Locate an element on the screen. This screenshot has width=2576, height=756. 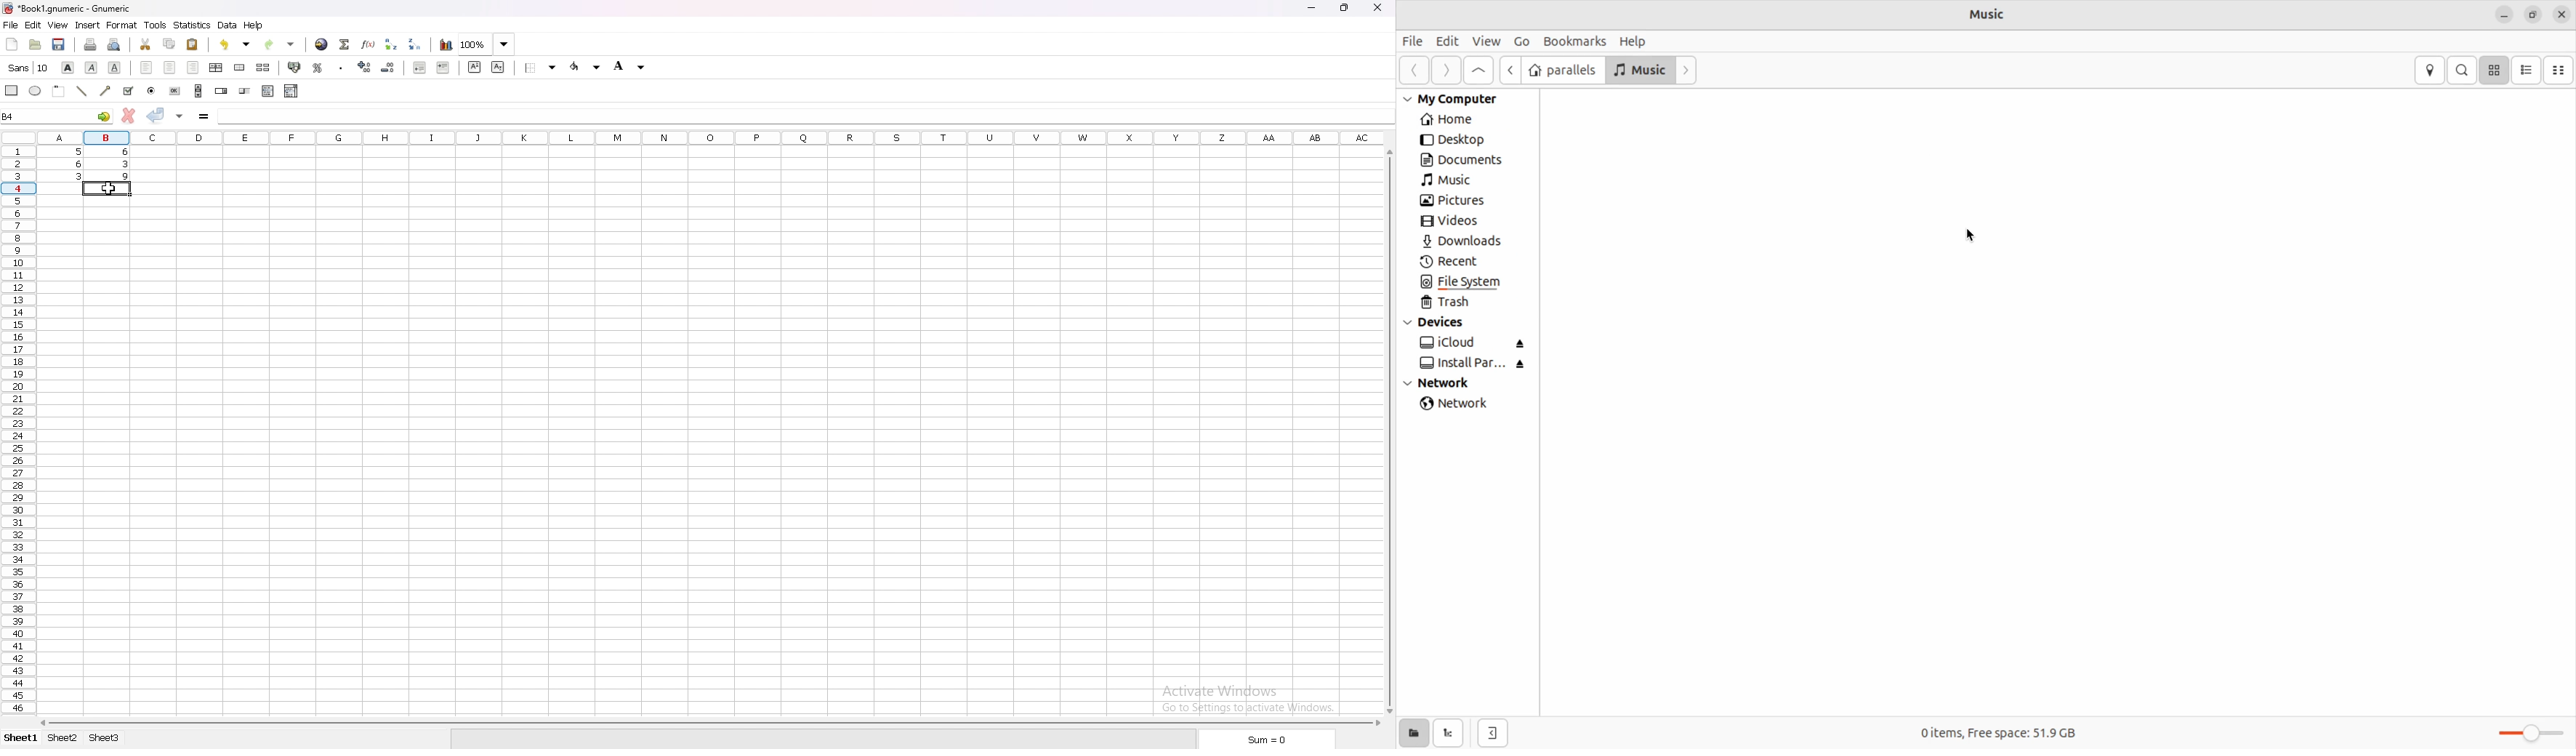
center is located at coordinates (171, 68).